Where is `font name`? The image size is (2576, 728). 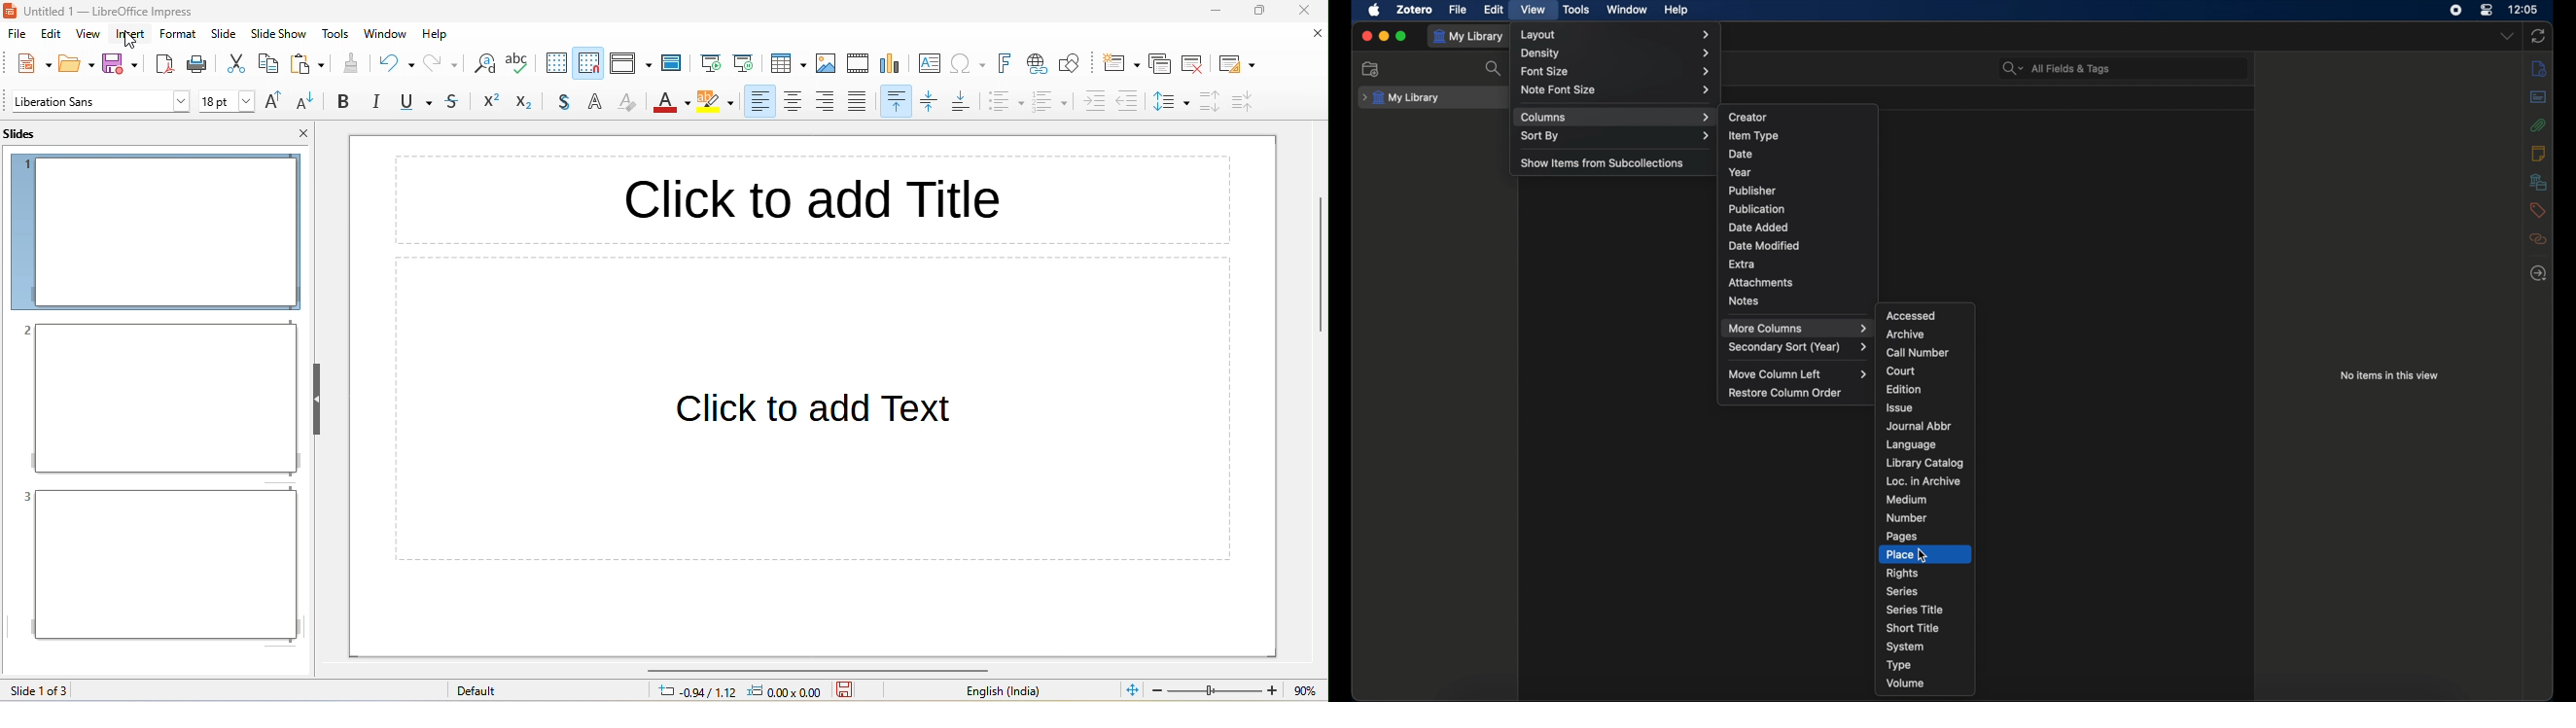 font name is located at coordinates (100, 101).